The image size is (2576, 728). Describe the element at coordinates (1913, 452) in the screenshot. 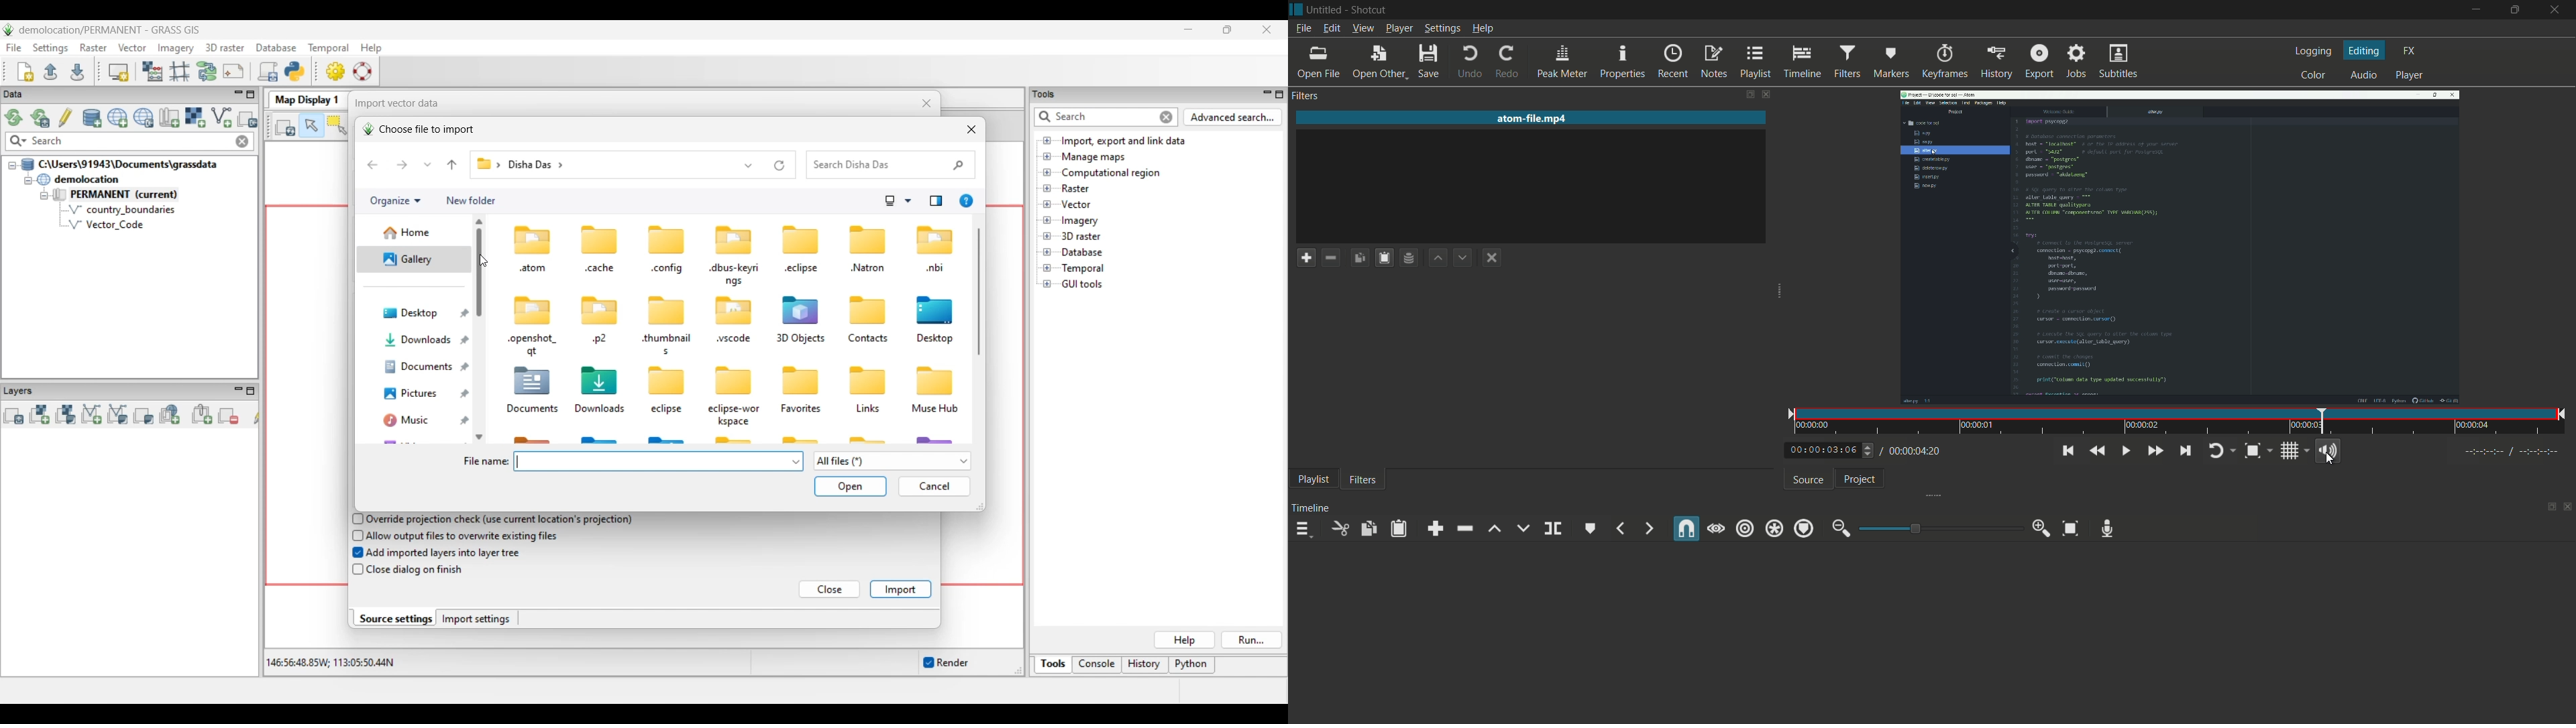

I see `00:00:04:20` at that location.